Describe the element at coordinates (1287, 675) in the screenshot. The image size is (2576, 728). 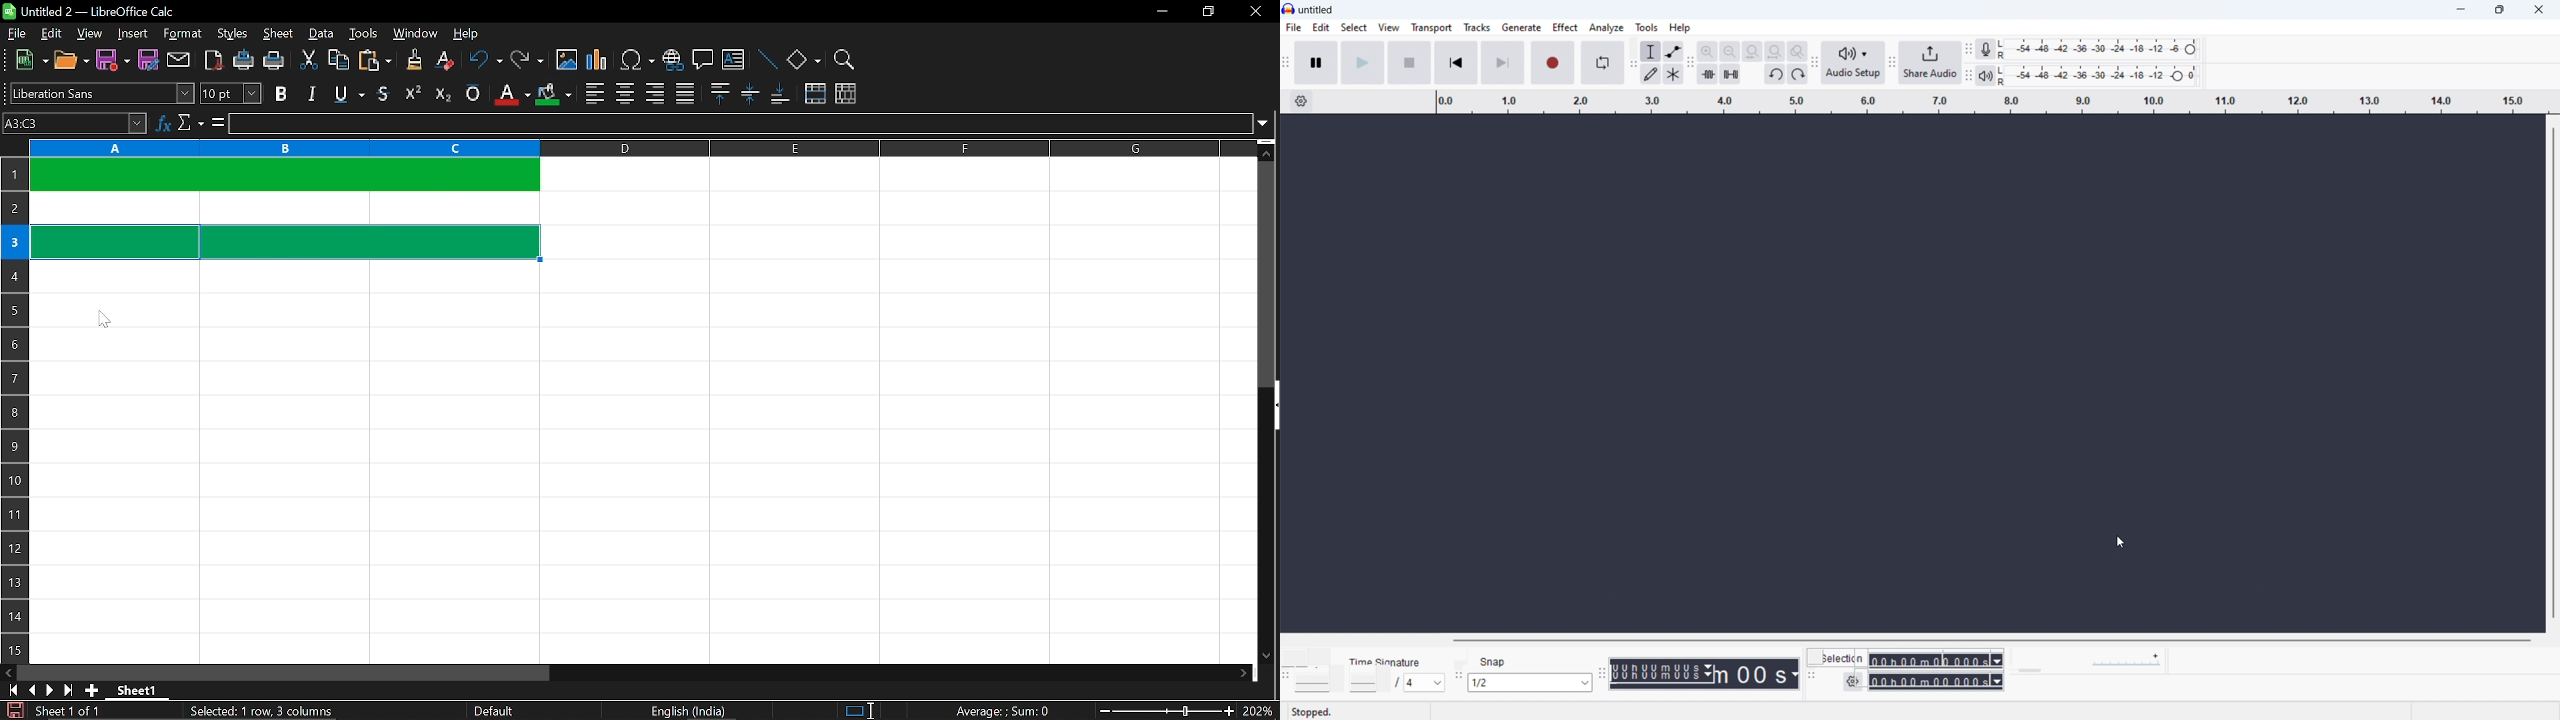
I see `time signature toolbar` at that location.